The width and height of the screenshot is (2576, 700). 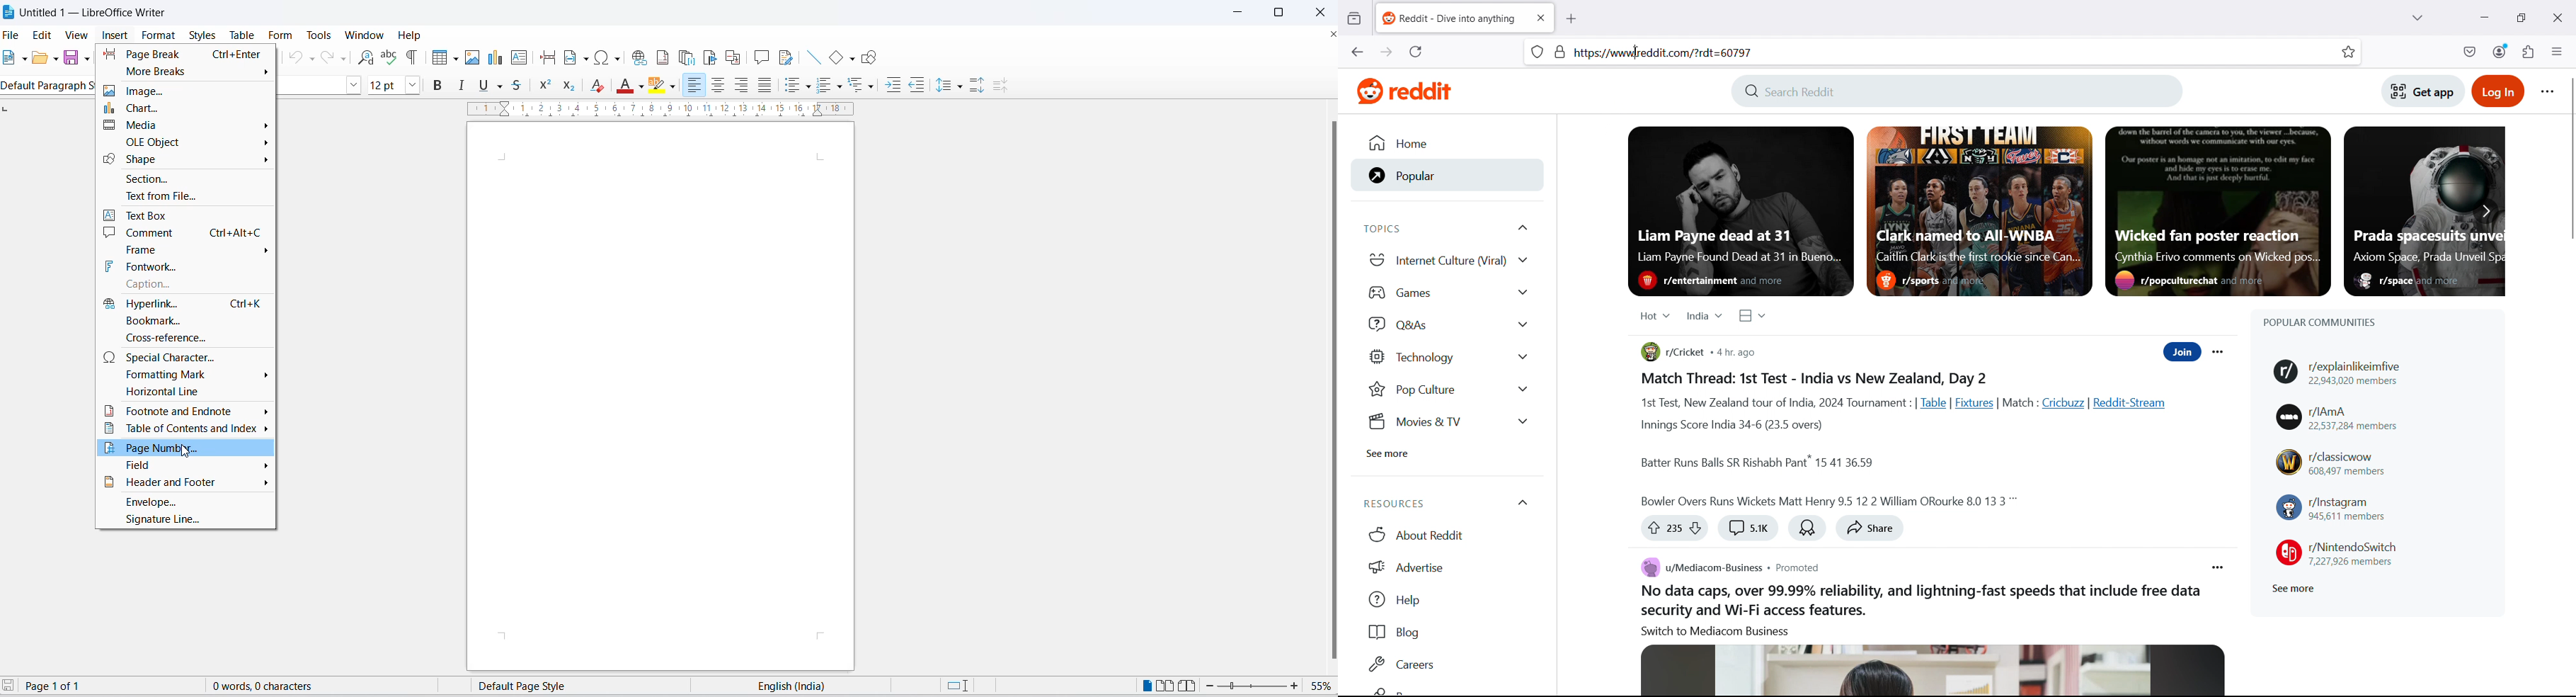 What do you see at coordinates (185, 125) in the screenshot?
I see `media` at bounding box center [185, 125].